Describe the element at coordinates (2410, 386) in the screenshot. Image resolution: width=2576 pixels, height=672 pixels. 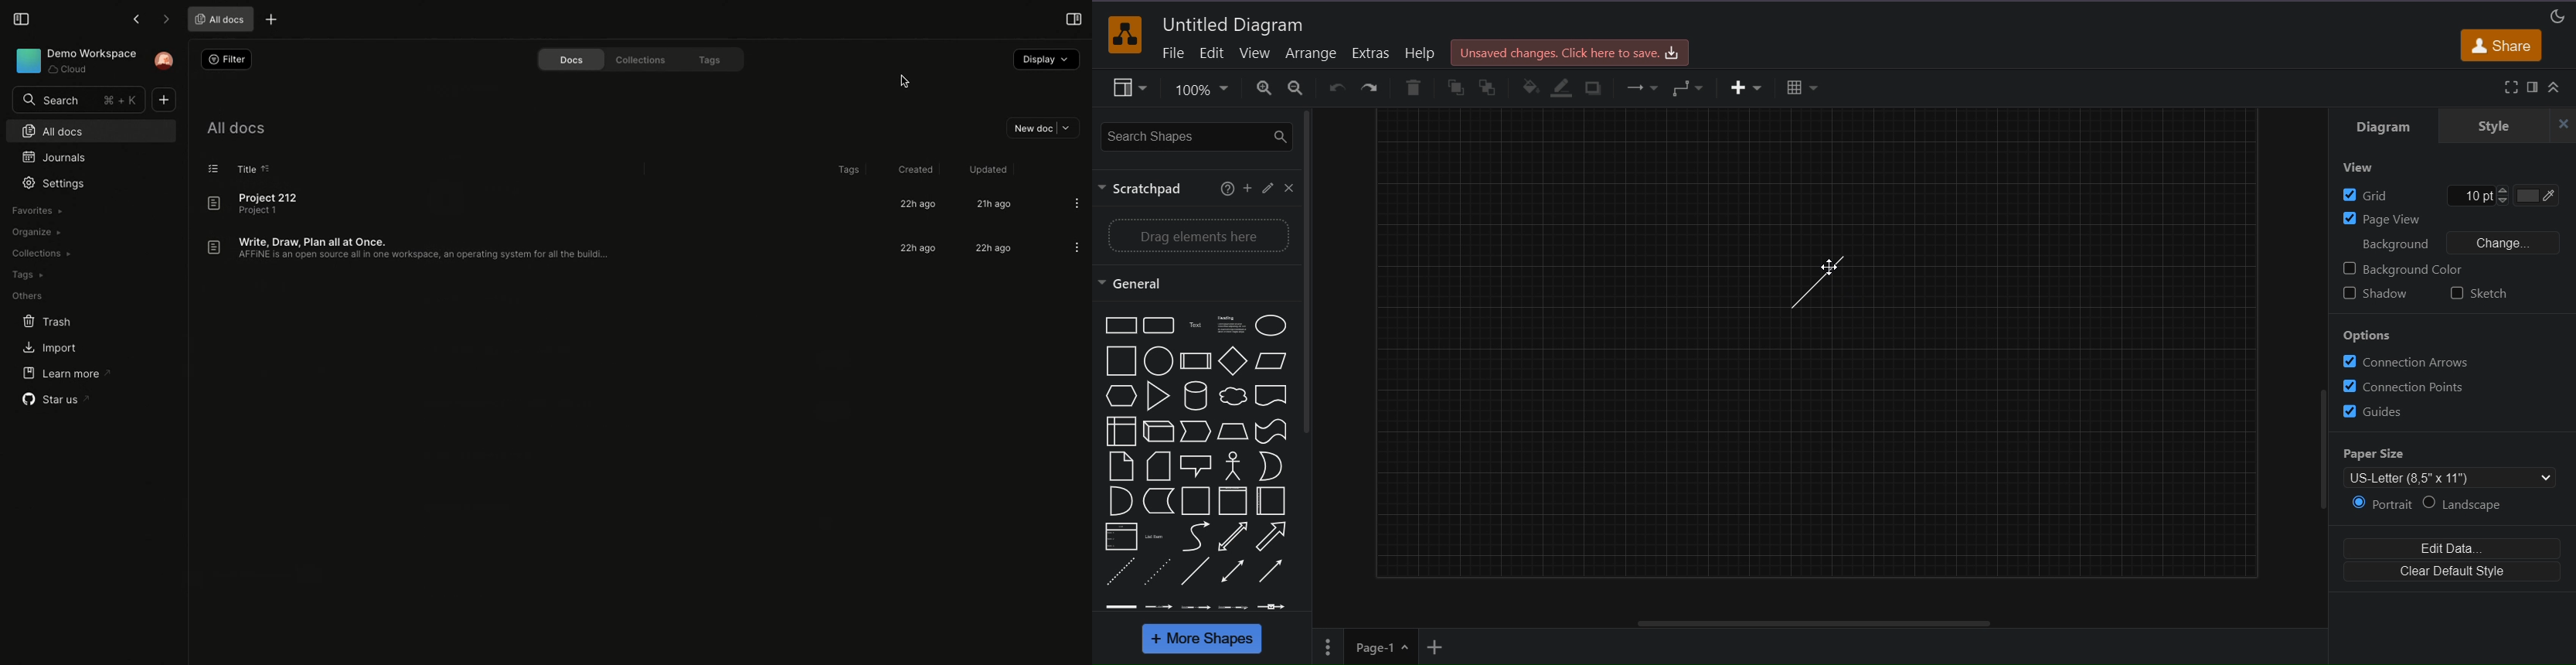
I see `connection points` at that location.